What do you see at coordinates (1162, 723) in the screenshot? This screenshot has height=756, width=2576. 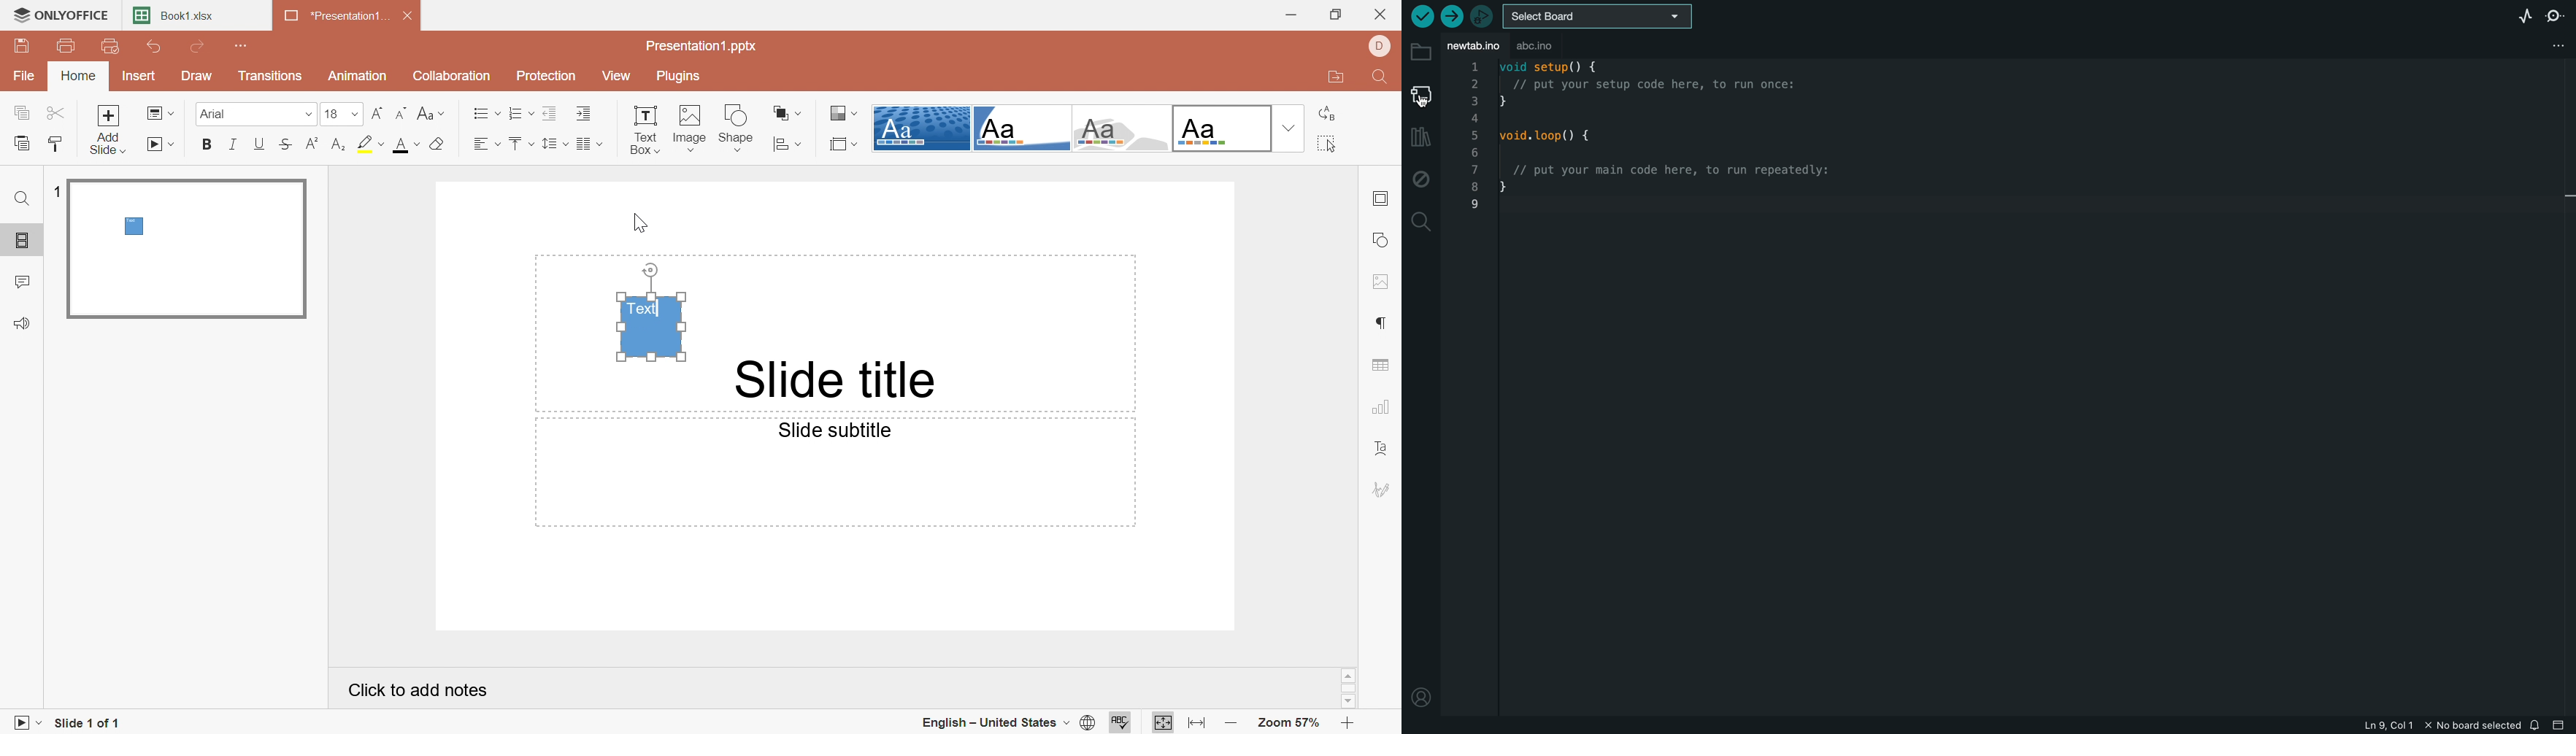 I see `Fit to slide` at bounding box center [1162, 723].